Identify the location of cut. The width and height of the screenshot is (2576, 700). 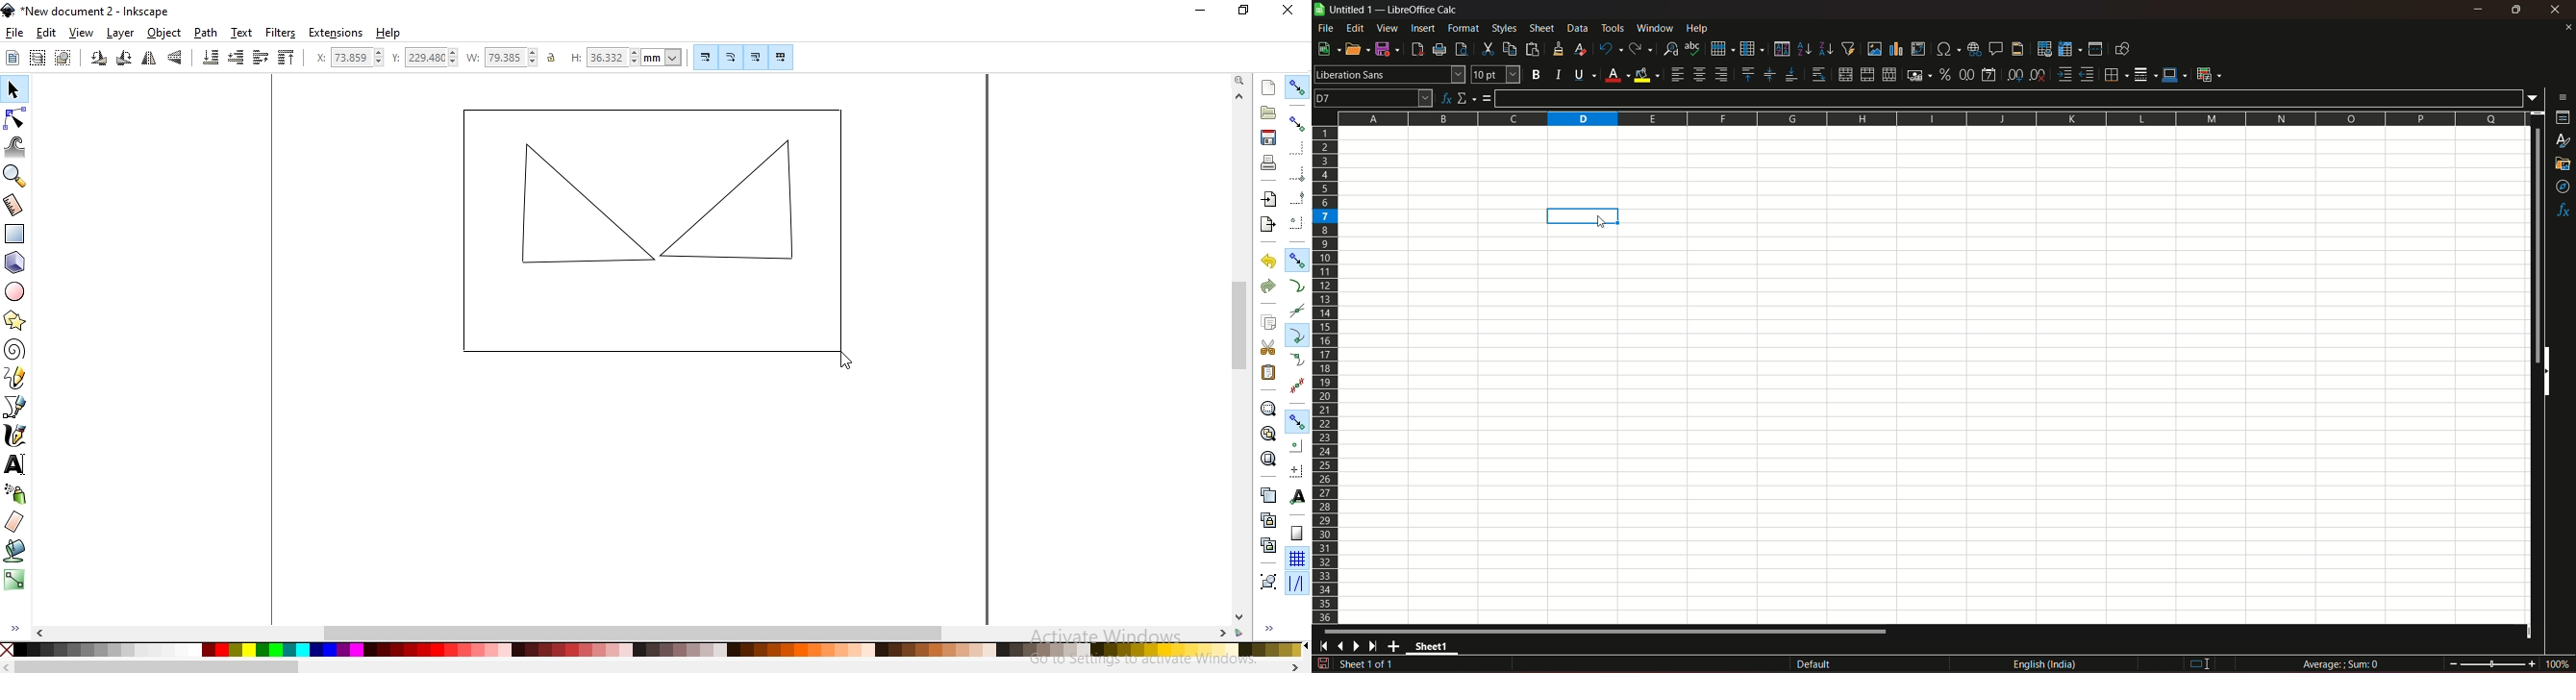
(1486, 49).